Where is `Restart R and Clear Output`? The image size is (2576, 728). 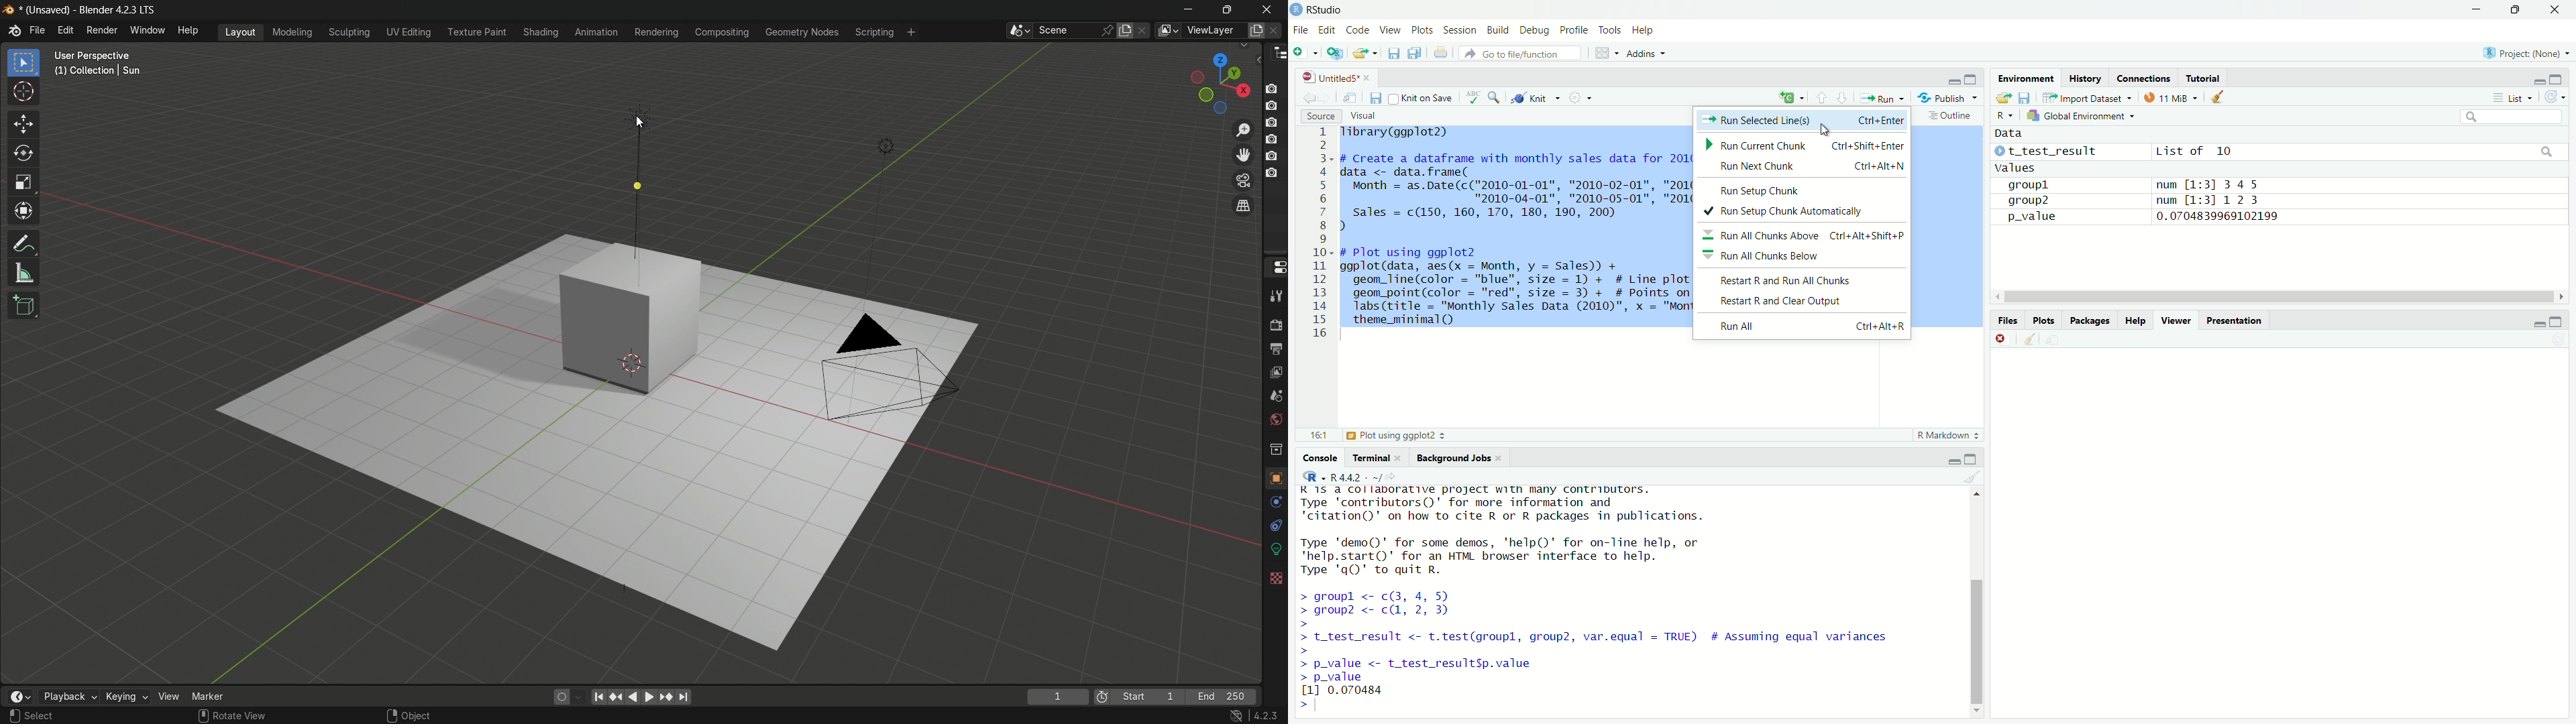 Restart R and Clear Output is located at coordinates (1786, 301).